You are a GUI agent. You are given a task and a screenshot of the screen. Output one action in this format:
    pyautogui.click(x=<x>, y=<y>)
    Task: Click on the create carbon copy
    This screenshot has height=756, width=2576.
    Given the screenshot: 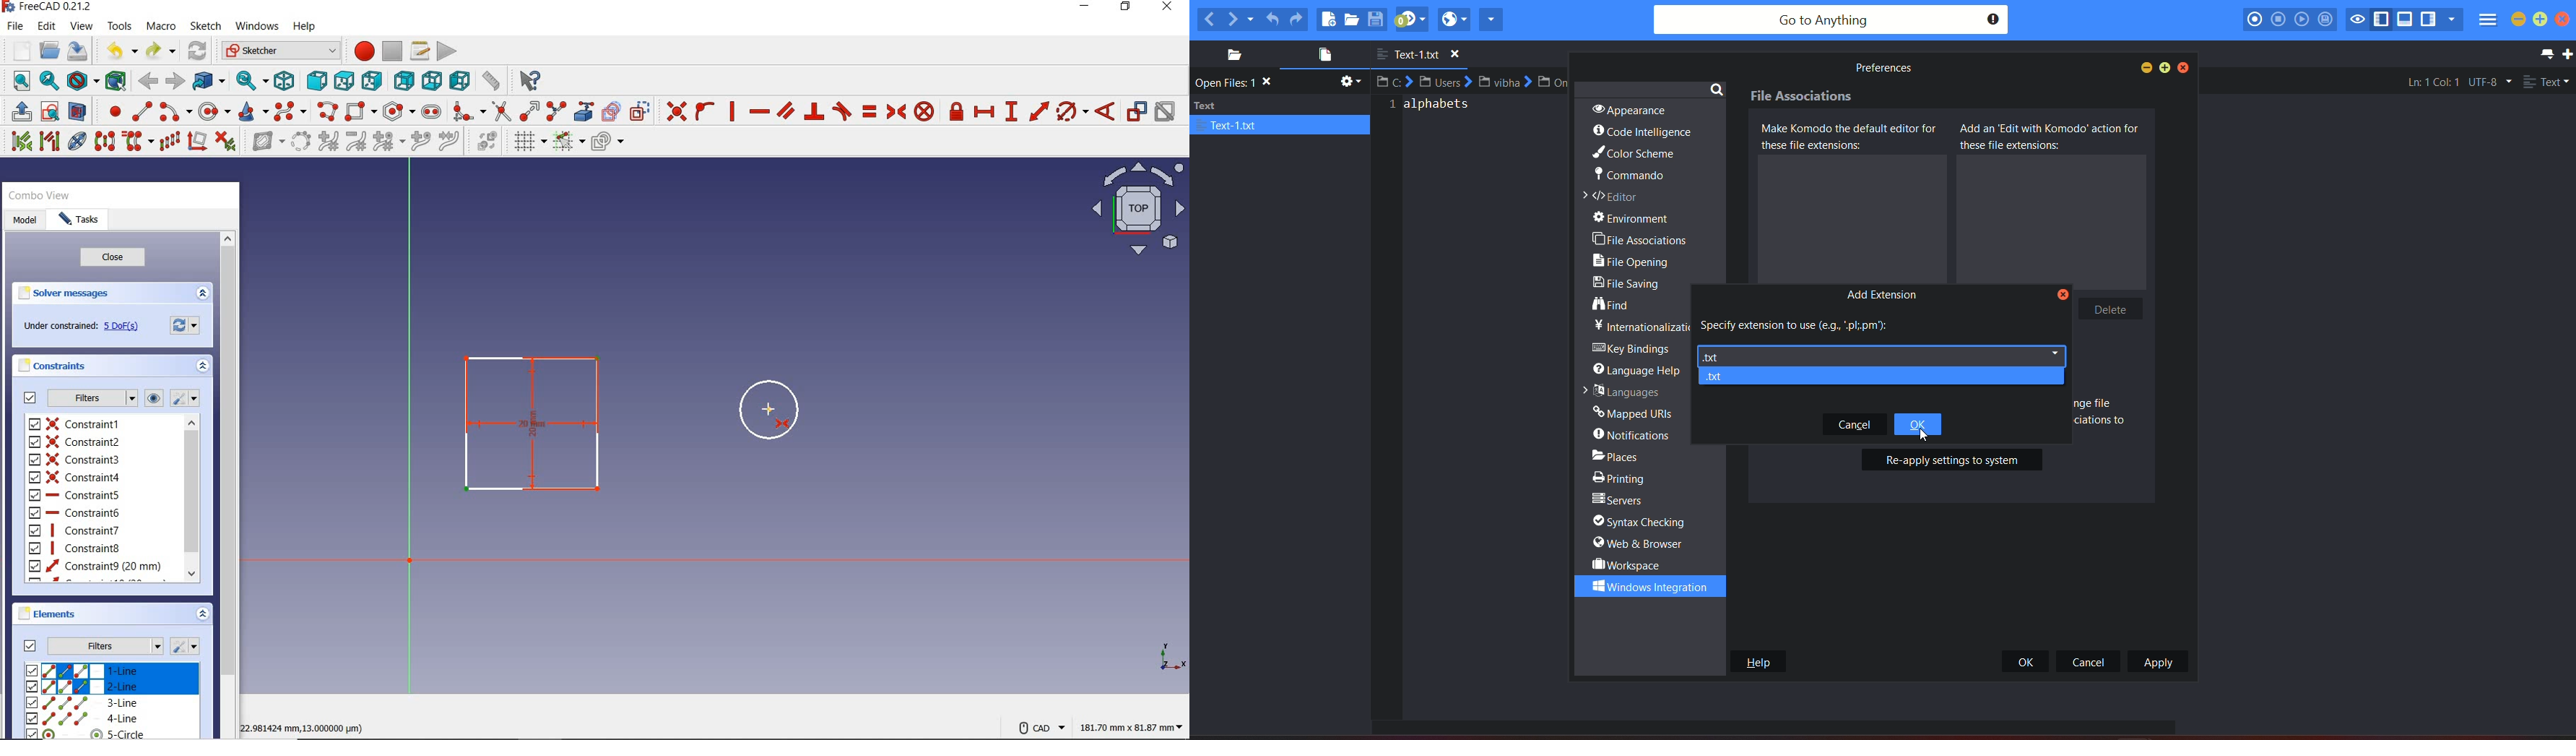 What is the action you would take?
    pyautogui.click(x=612, y=111)
    